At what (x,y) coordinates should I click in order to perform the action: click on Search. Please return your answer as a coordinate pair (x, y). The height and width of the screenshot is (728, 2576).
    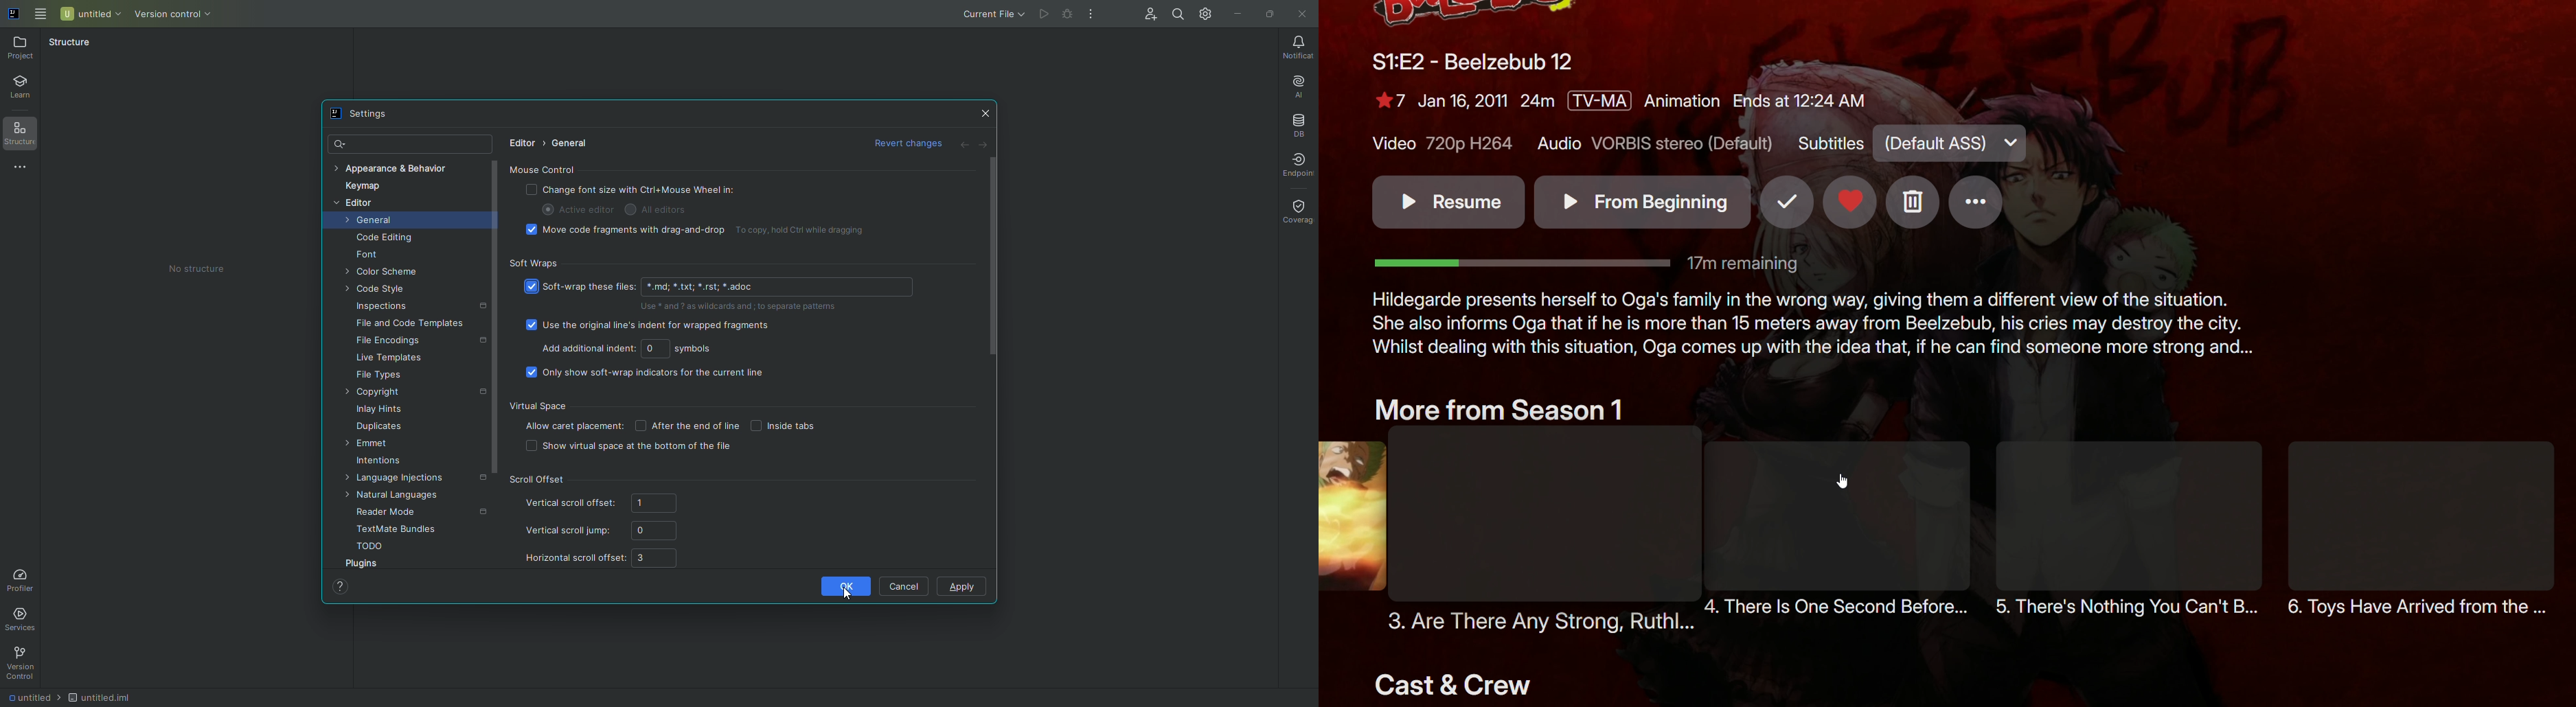
    Looking at the image, I should click on (1178, 15).